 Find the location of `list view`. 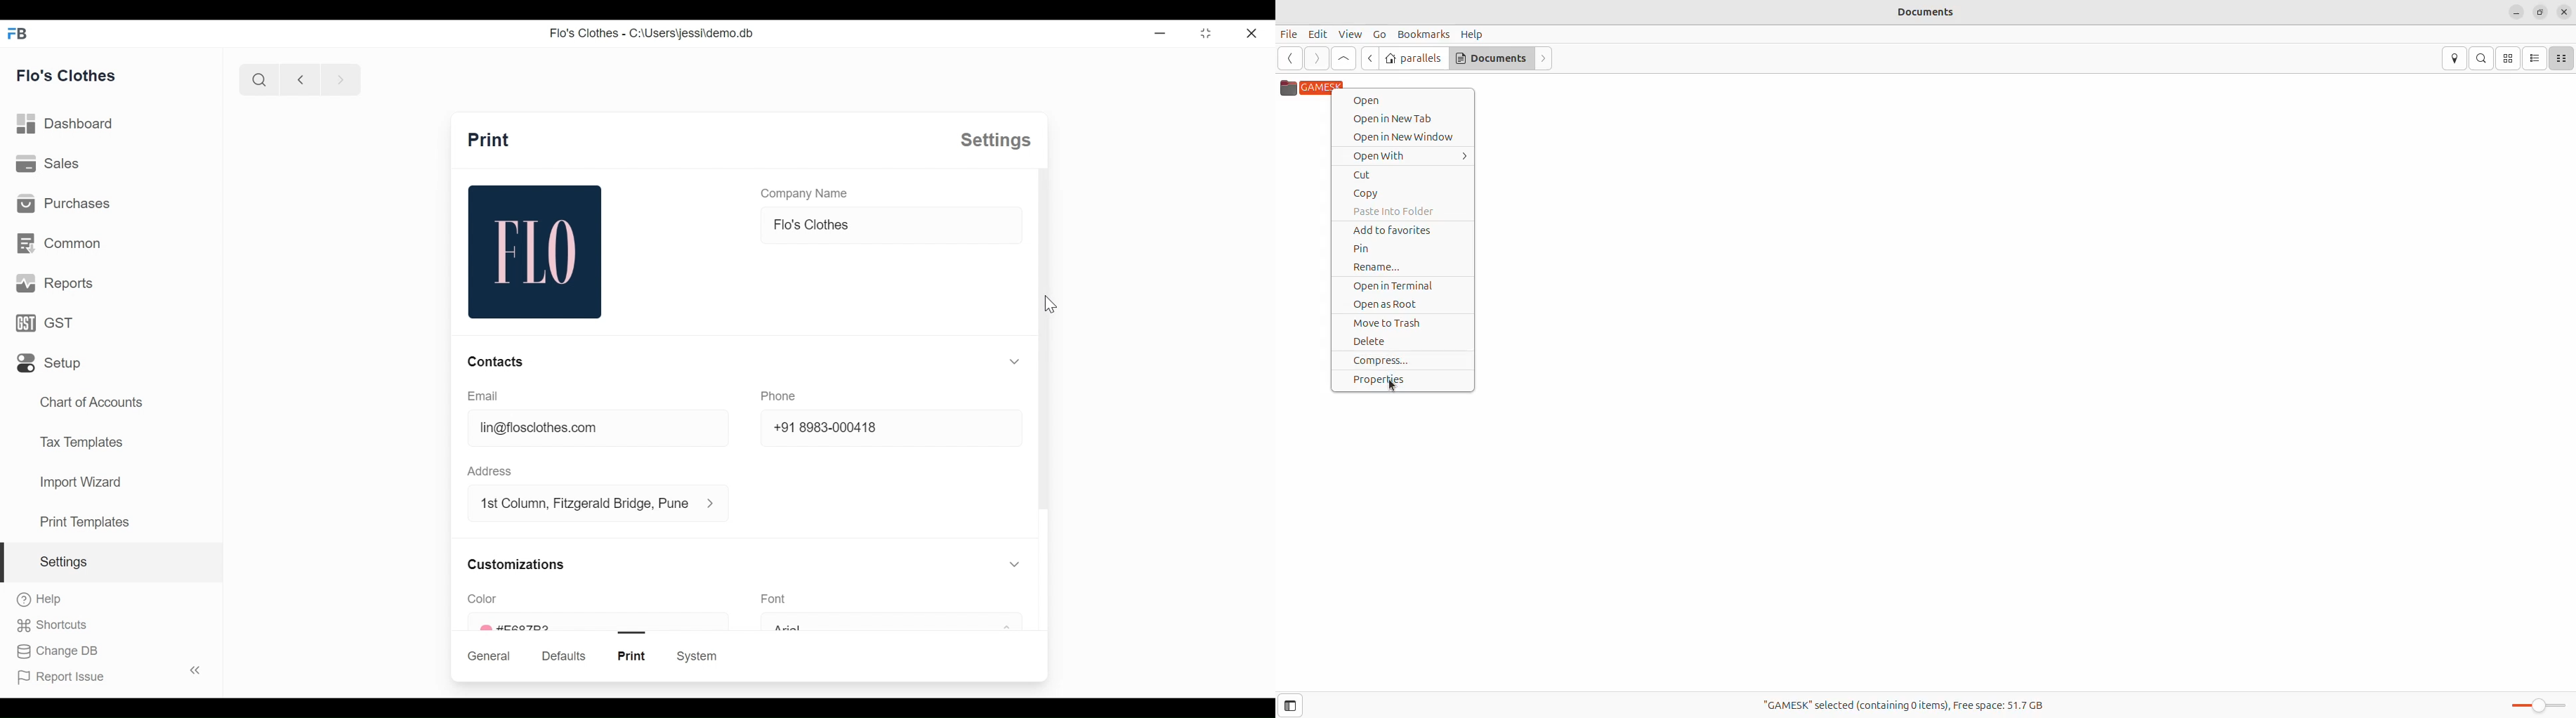

list view is located at coordinates (2533, 58).